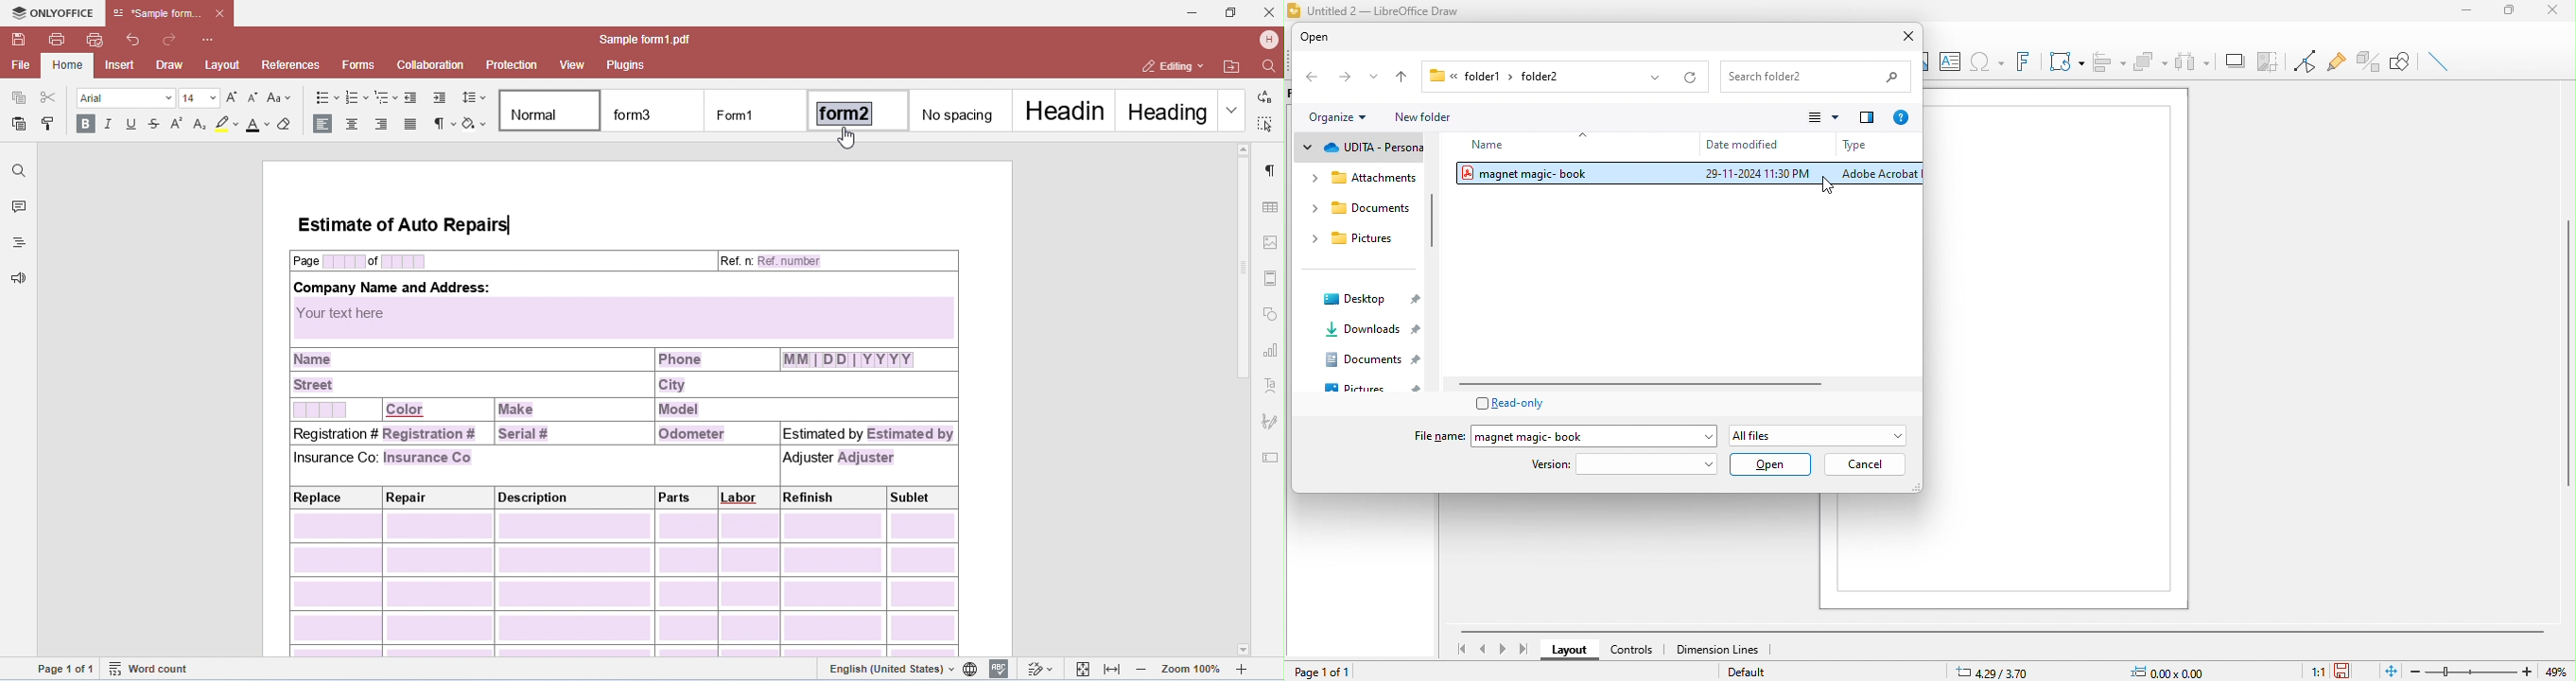 This screenshot has width=2576, height=700. What do you see at coordinates (1483, 649) in the screenshot?
I see `previous page` at bounding box center [1483, 649].